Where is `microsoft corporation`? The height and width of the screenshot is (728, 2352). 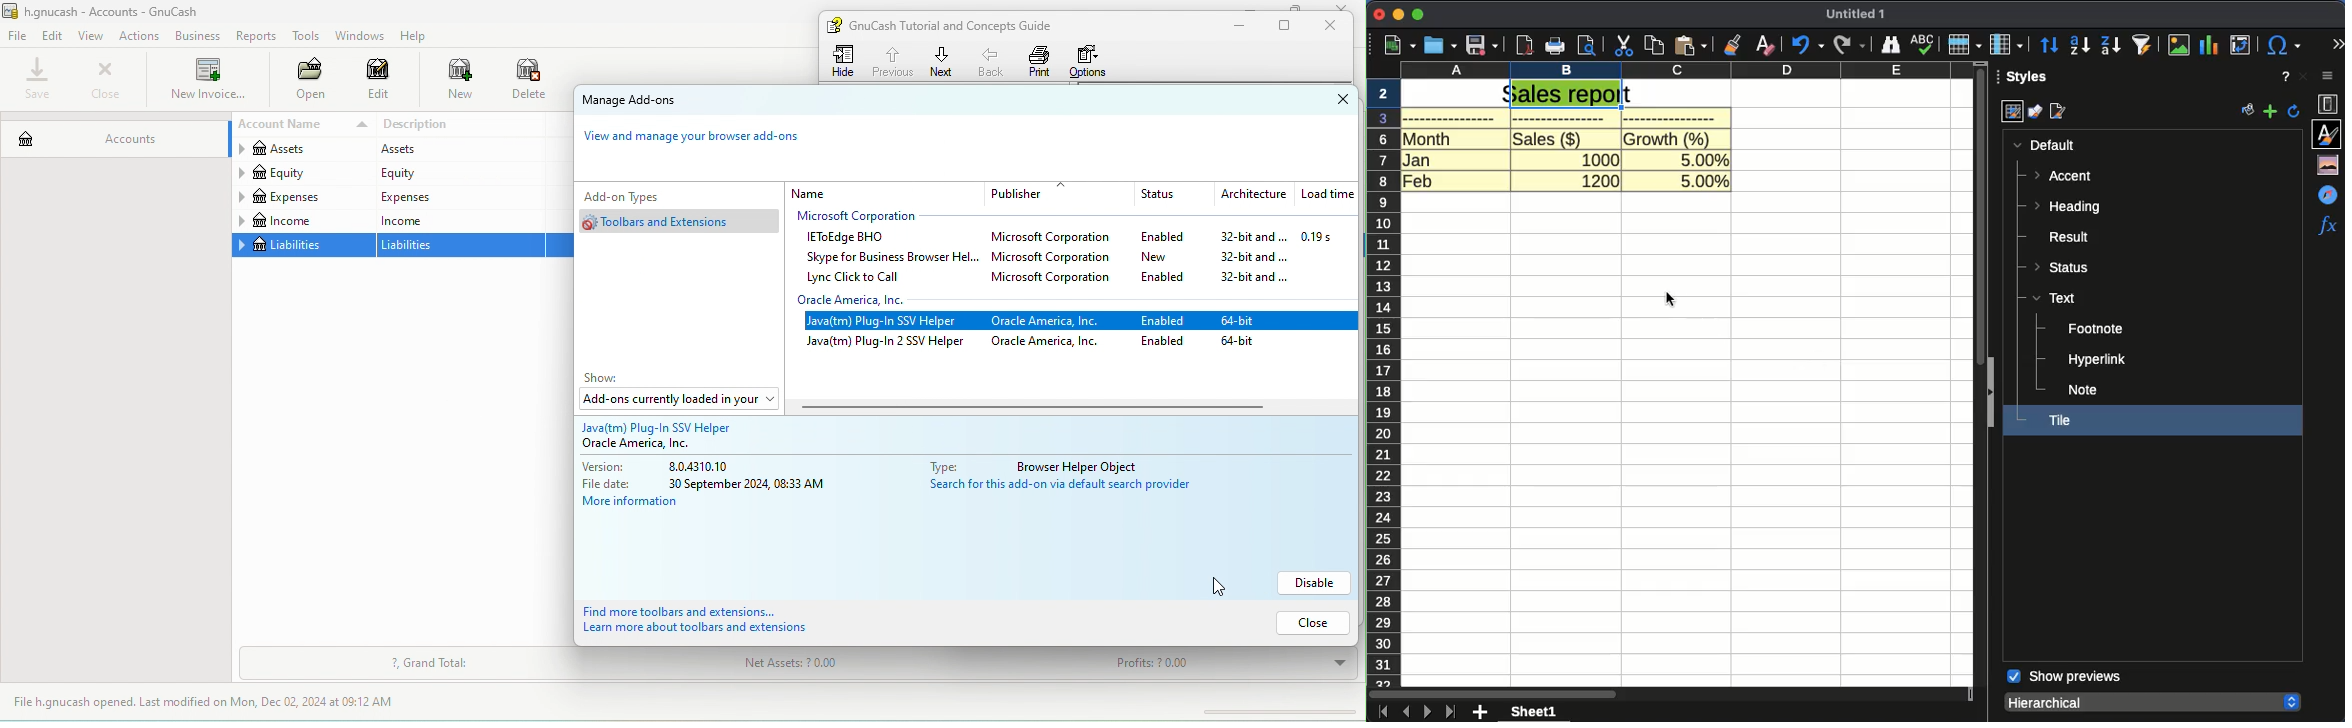 microsoft corporation is located at coordinates (1055, 259).